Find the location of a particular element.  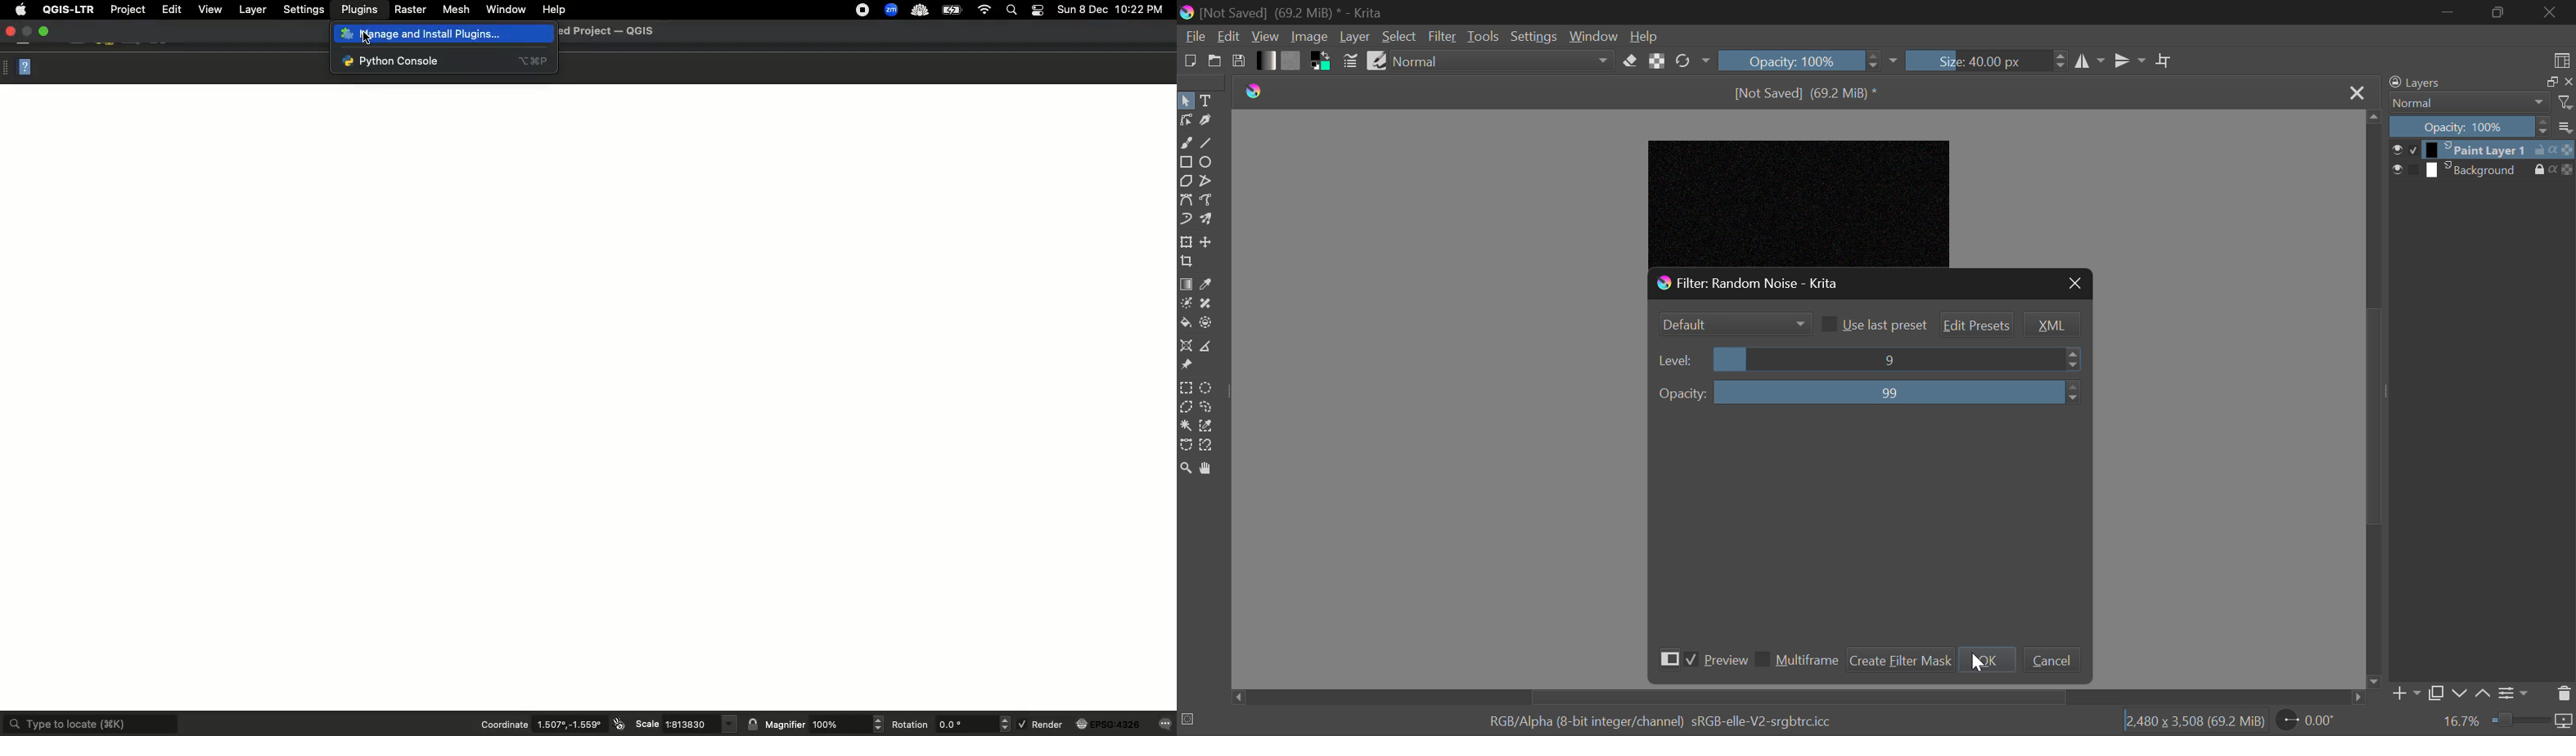

Fill is located at coordinates (1185, 322).